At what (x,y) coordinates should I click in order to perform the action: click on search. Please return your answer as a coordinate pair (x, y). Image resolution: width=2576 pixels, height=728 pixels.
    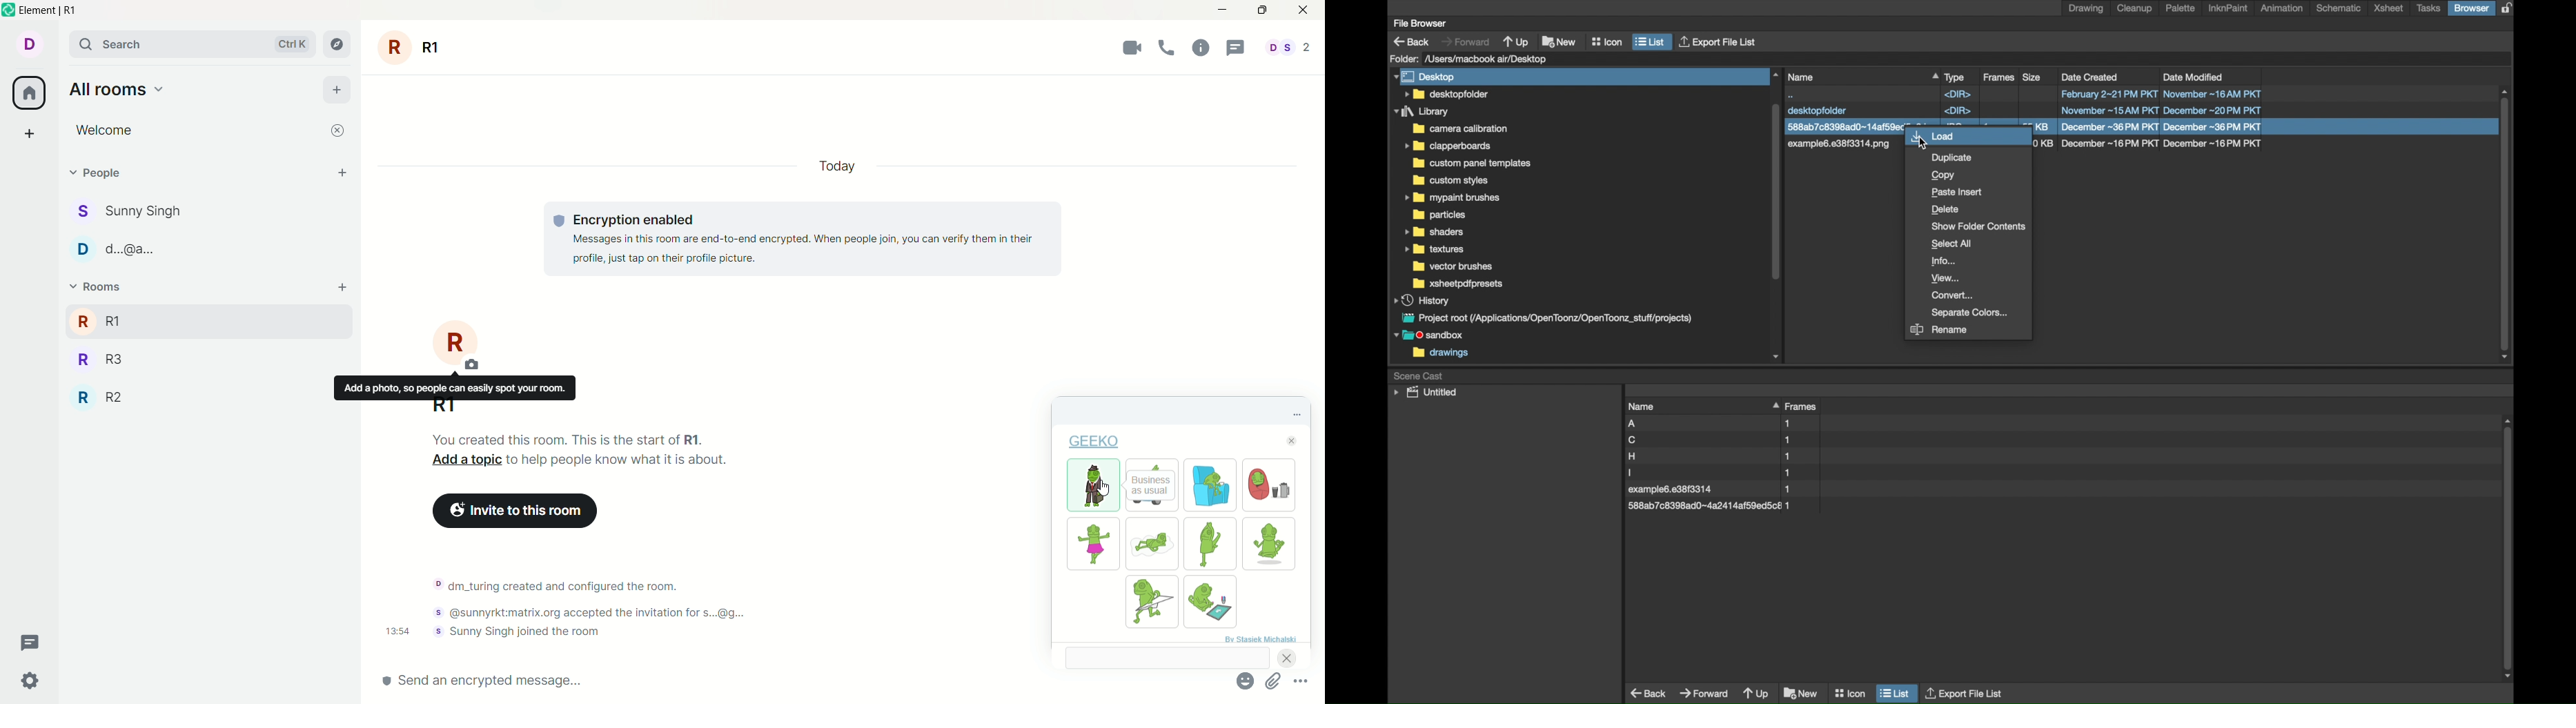
    Looking at the image, I should click on (194, 43).